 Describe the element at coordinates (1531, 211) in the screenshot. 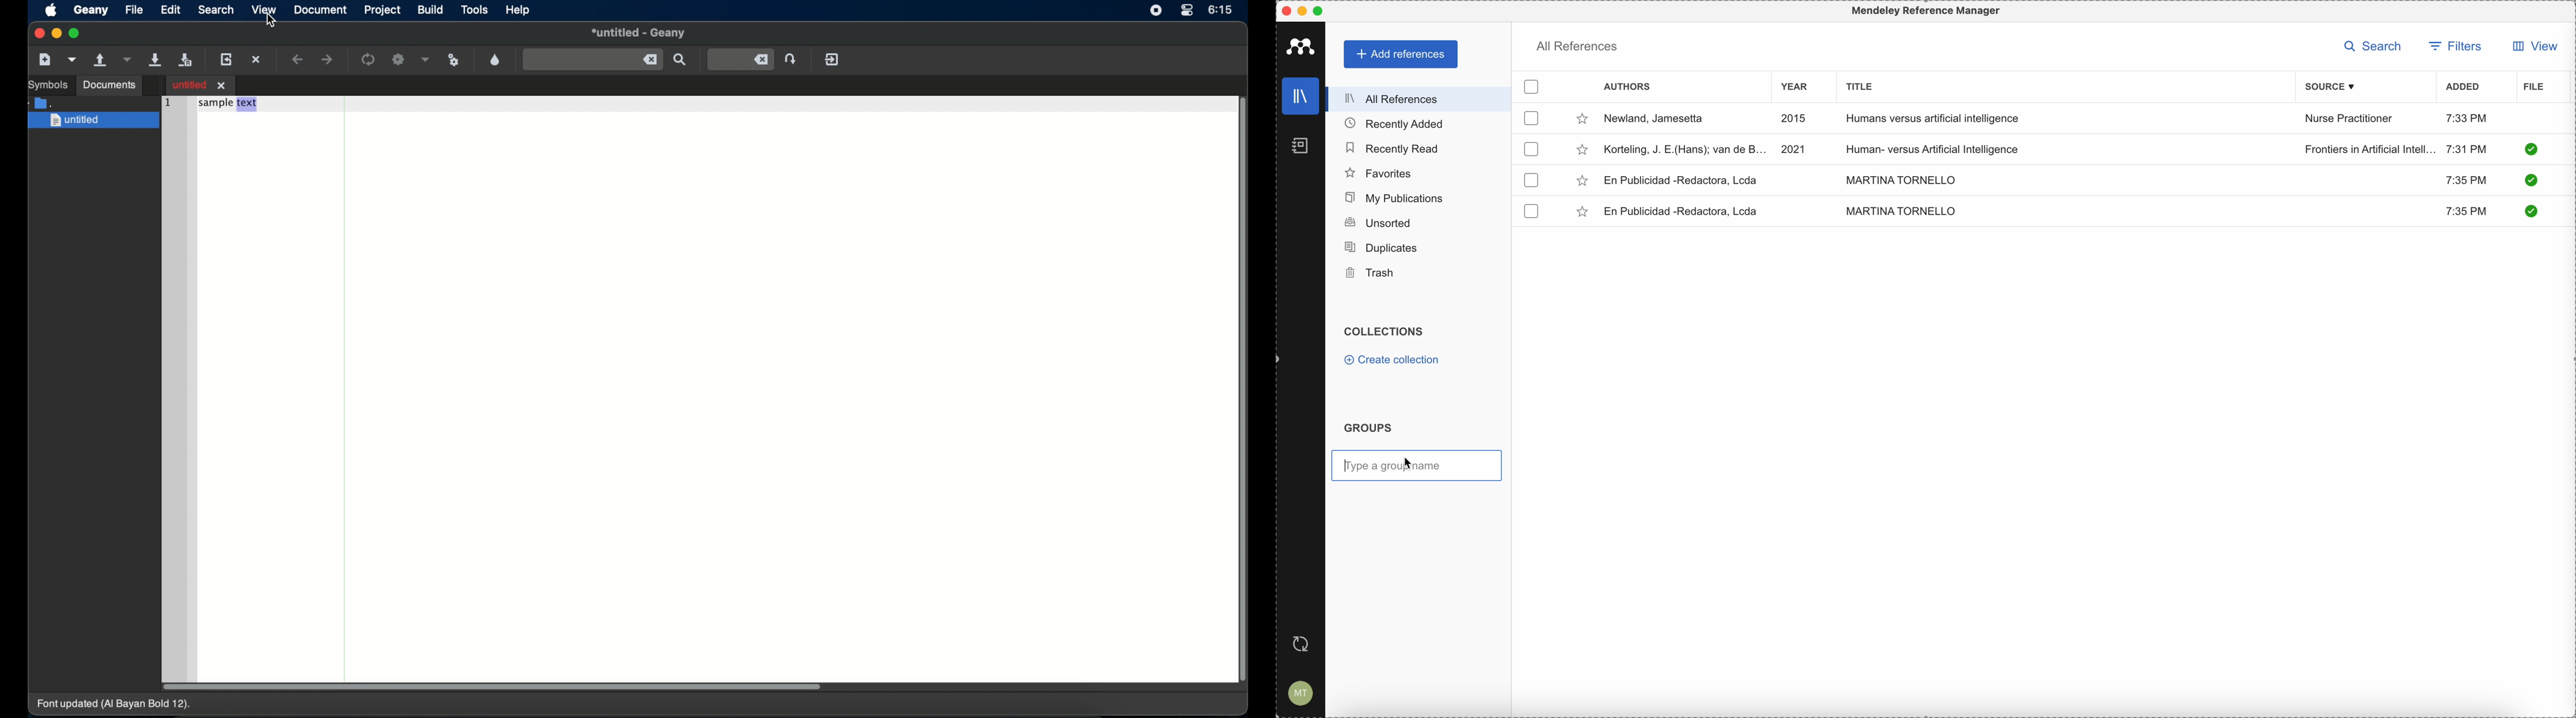

I see `checkbox` at that location.